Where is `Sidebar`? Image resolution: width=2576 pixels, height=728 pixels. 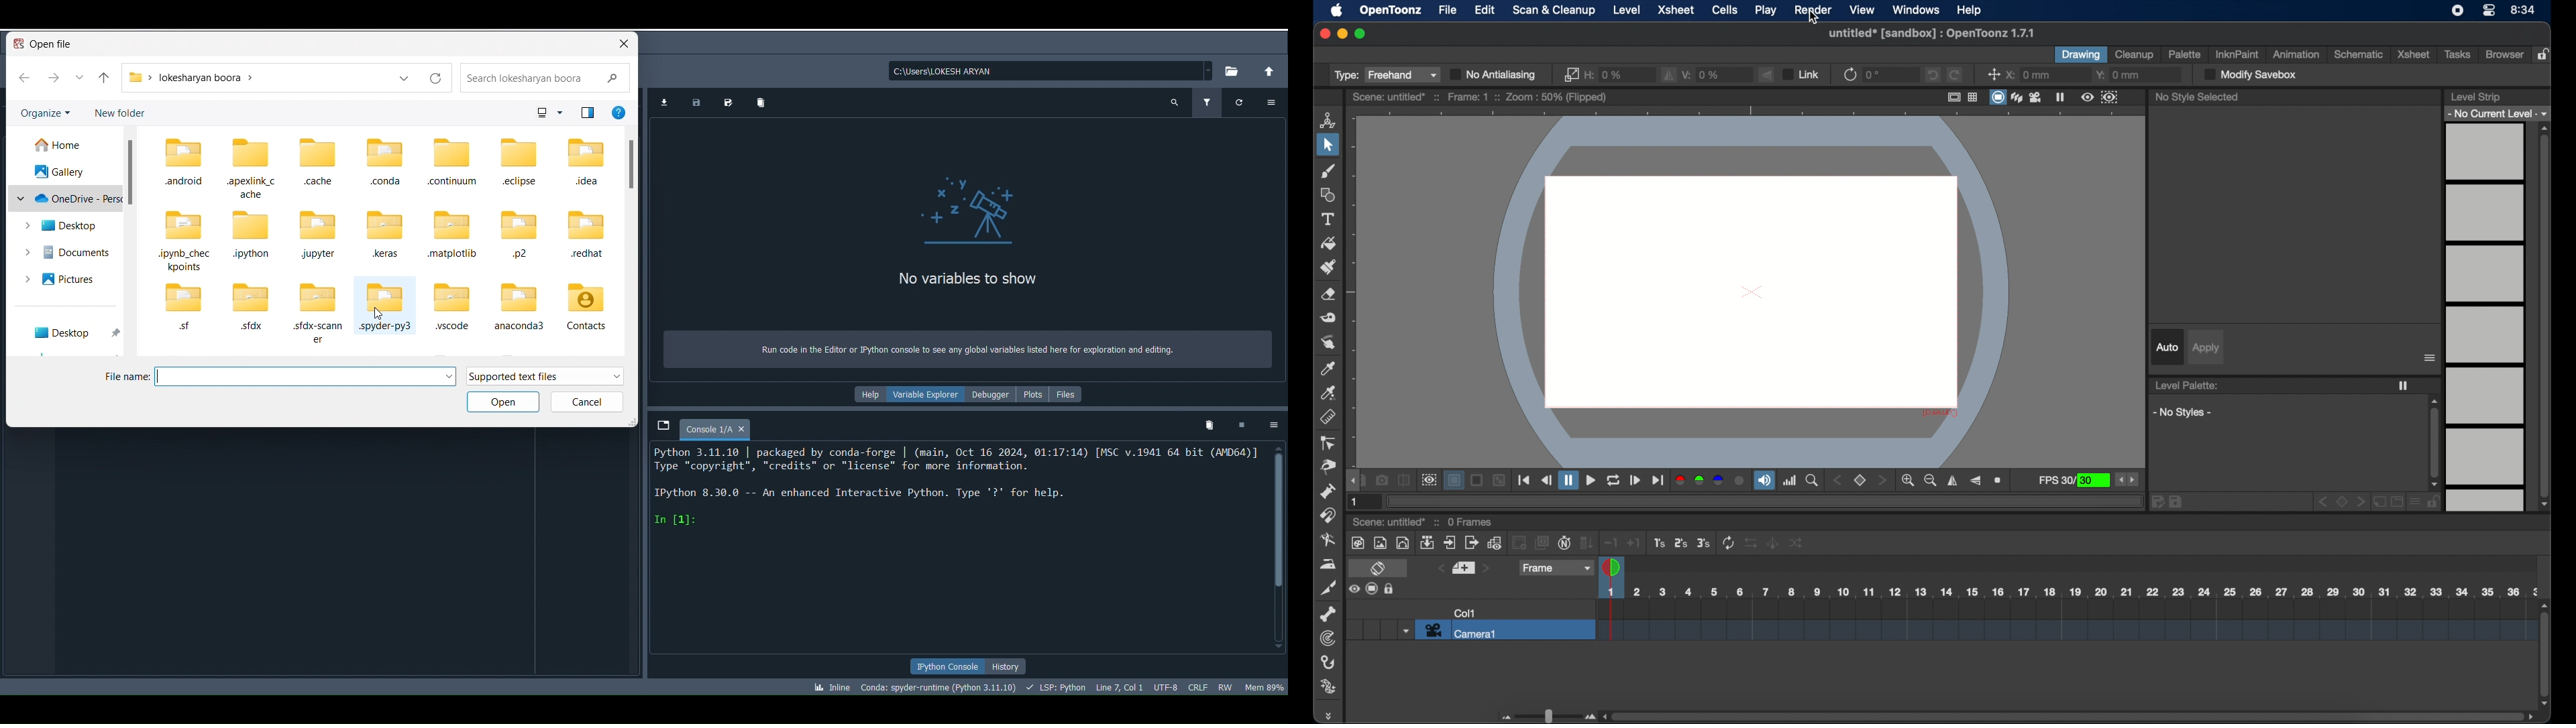
Sidebar is located at coordinates (629, 234).